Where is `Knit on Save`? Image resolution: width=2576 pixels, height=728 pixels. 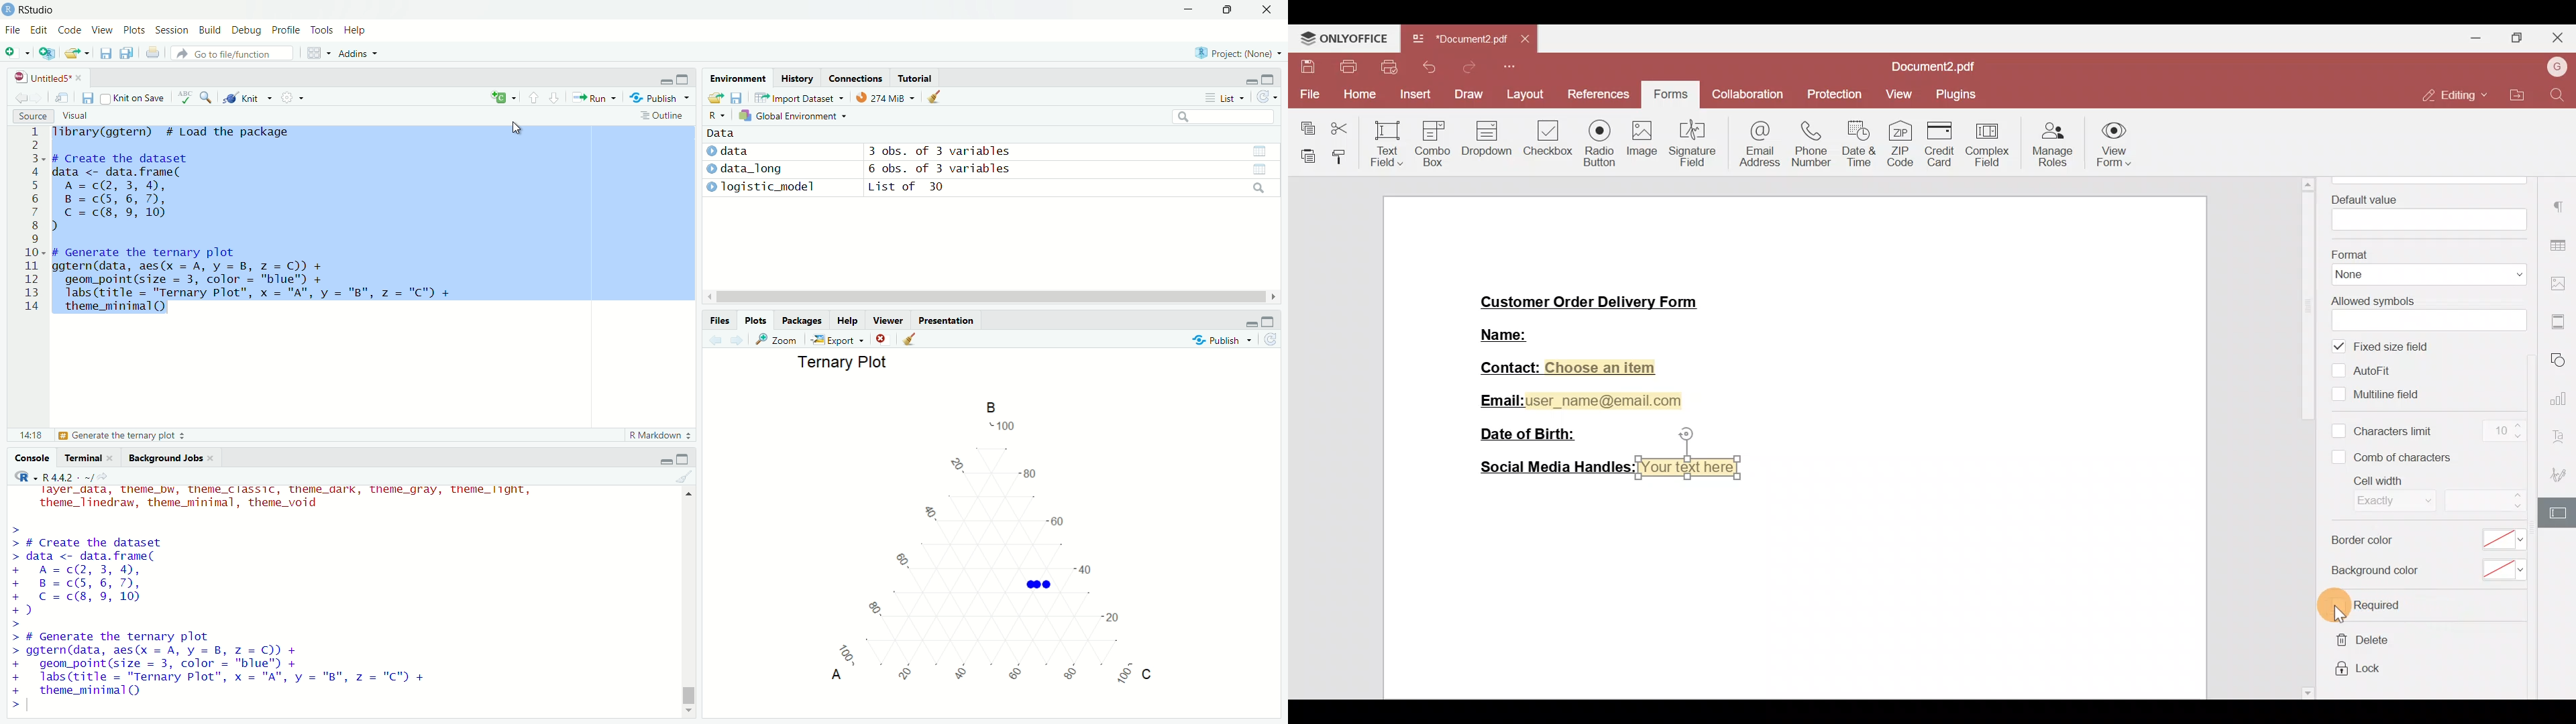 Knit on Save is located at coordinates (138, 99).